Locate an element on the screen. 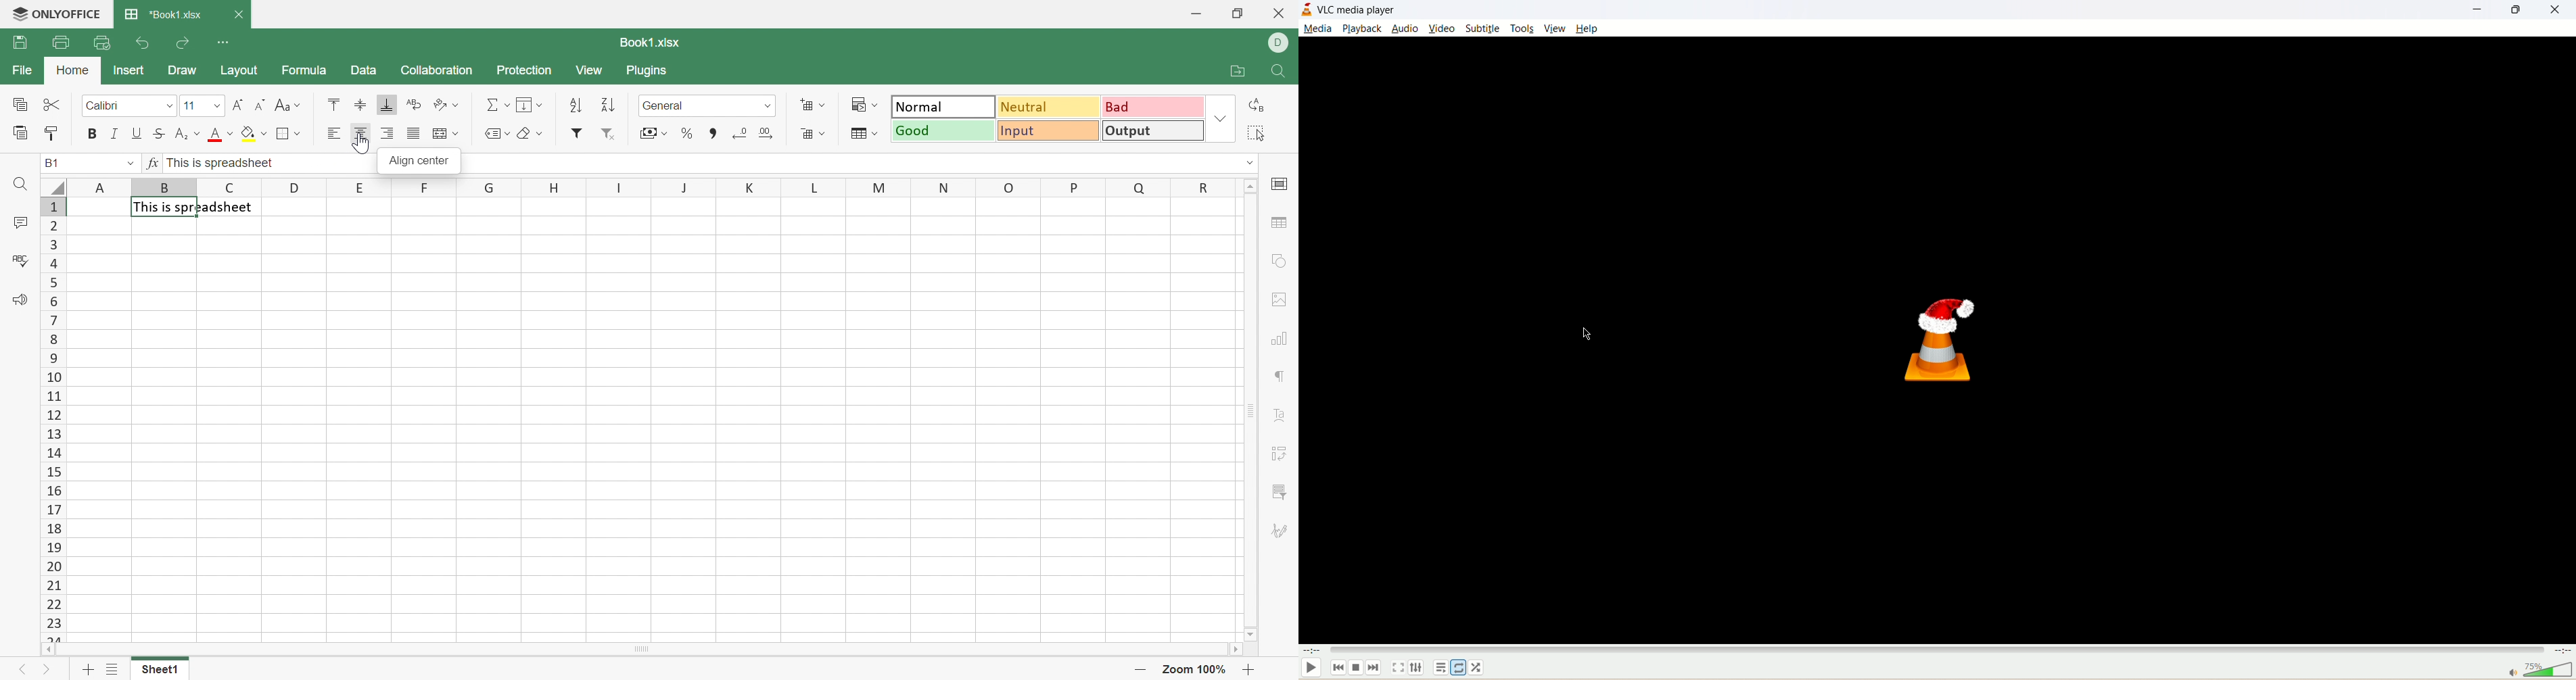 The width and height of the screenshot is (2576, 700). progress bar is located at coordinates (1938, 649).